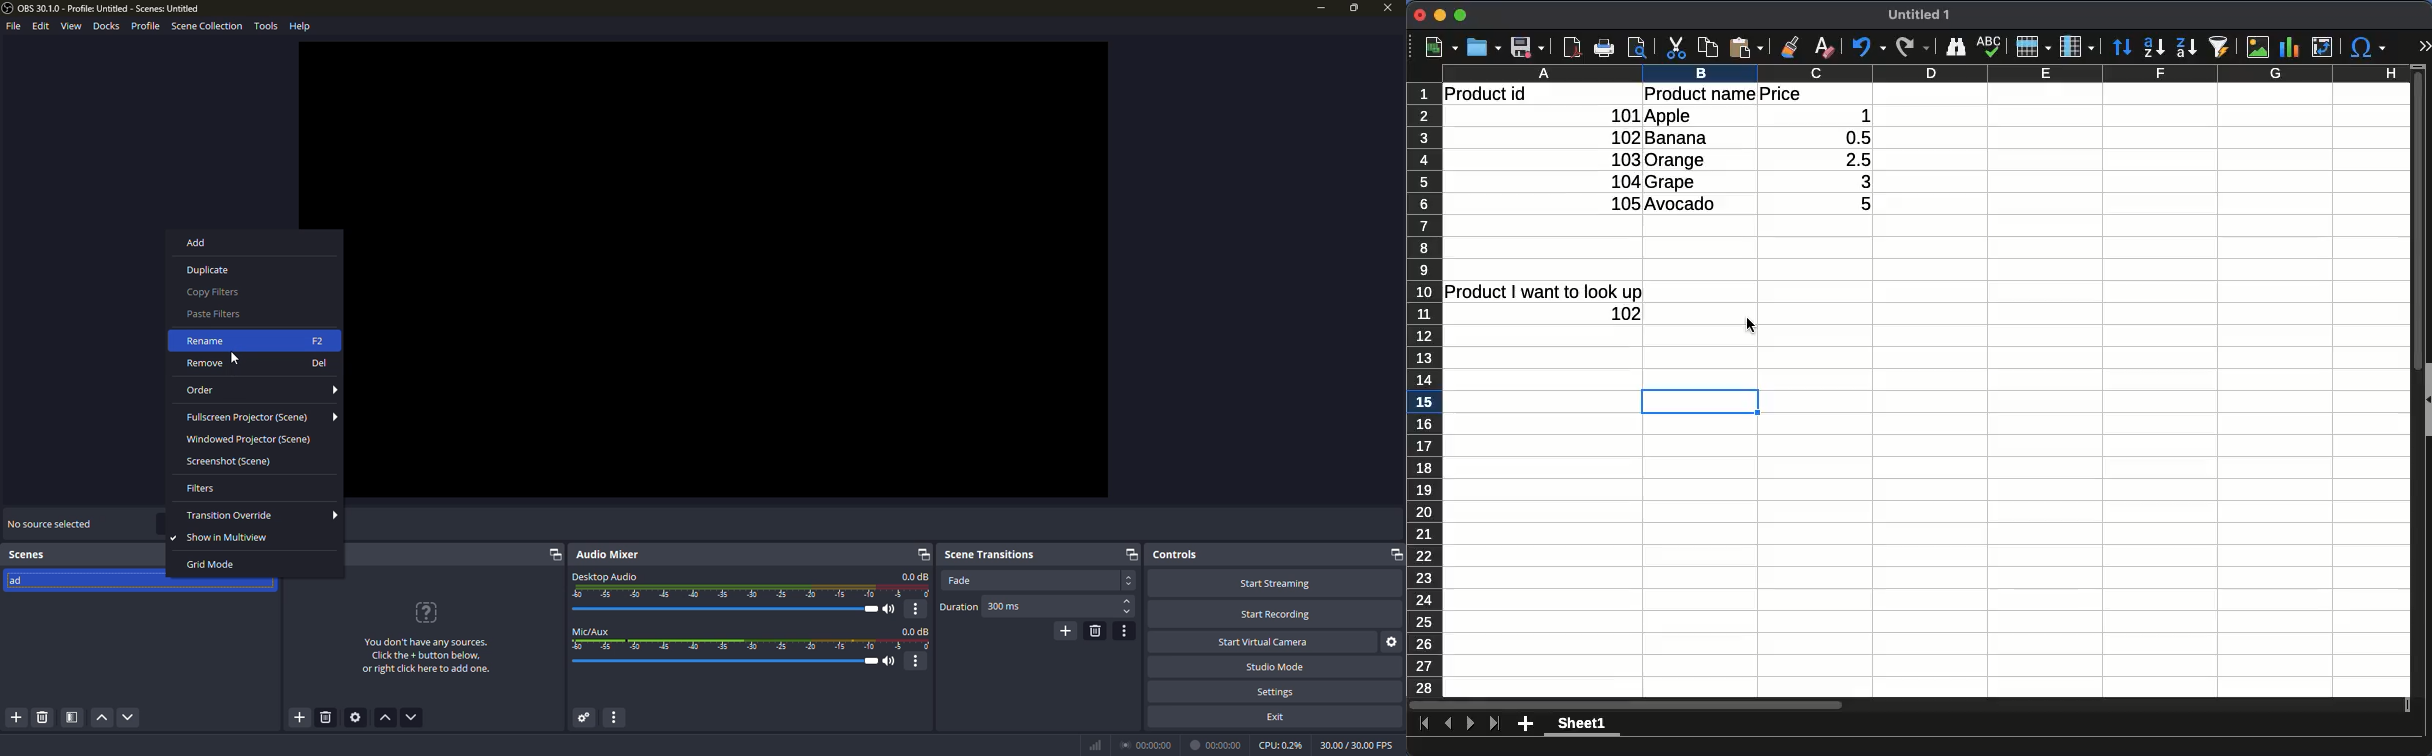 The width and height of the screenshot is (2436, 756). Describe the element at coordinates (1281, 744) in the screenshot. I see `cpu level` at that location.